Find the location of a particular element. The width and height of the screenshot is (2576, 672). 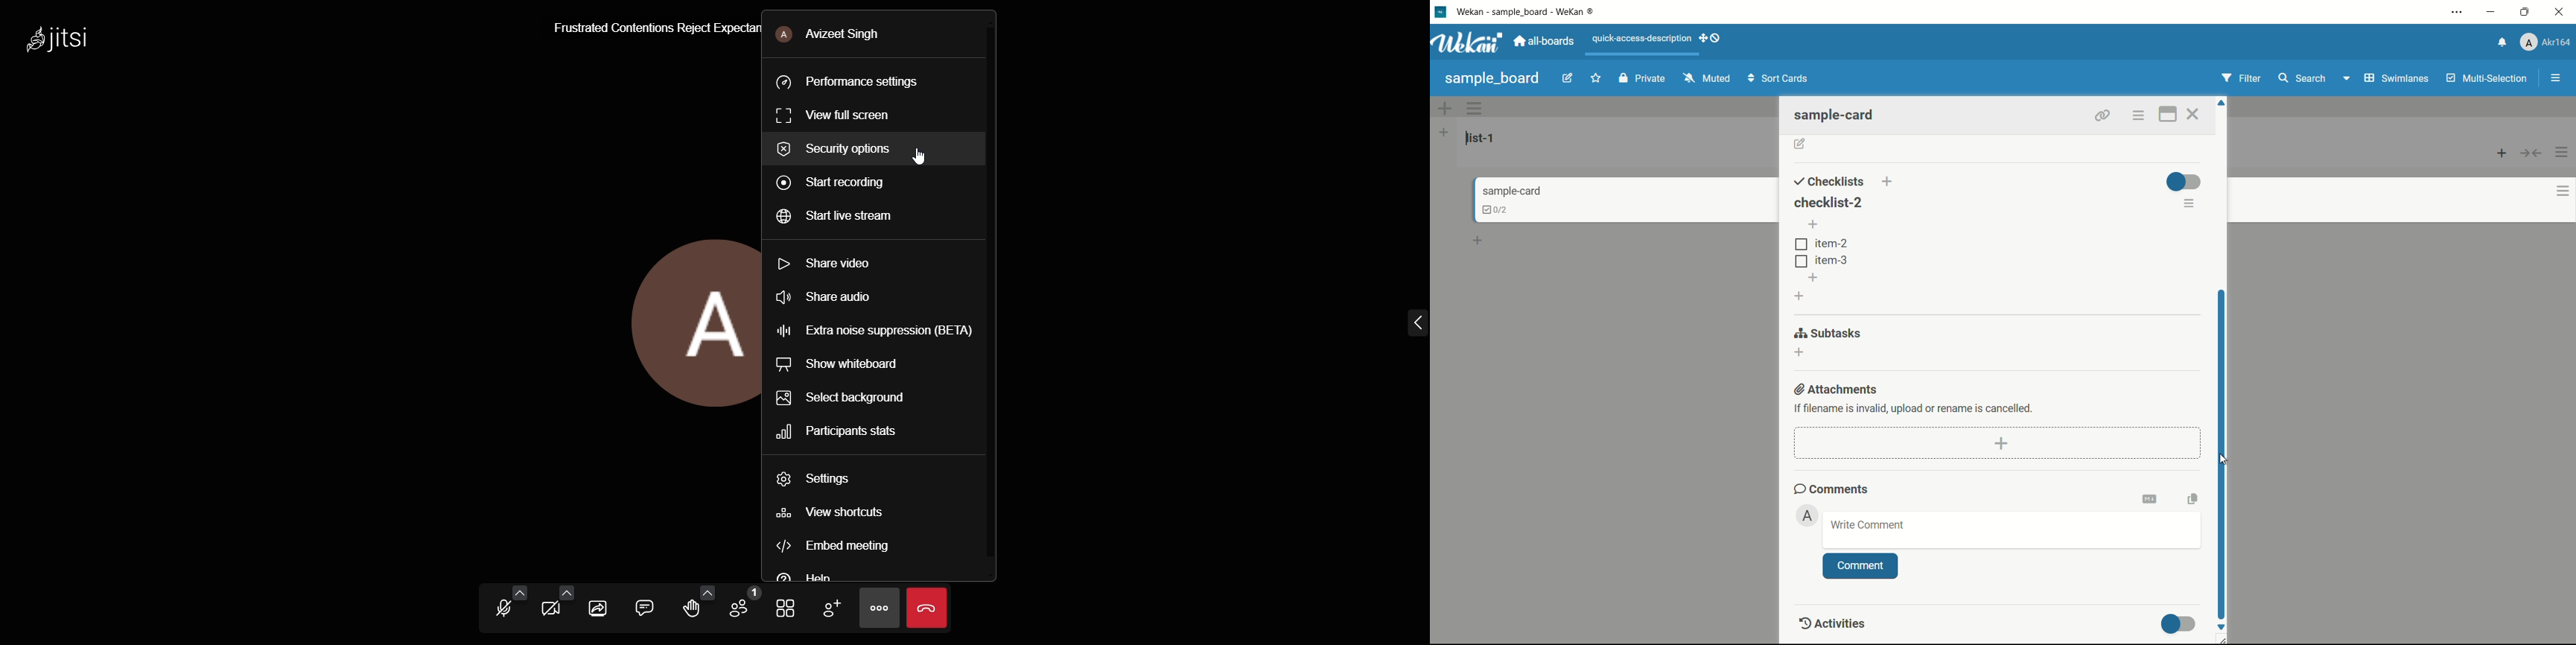

embed meeting is located at coordinates (840, 547).